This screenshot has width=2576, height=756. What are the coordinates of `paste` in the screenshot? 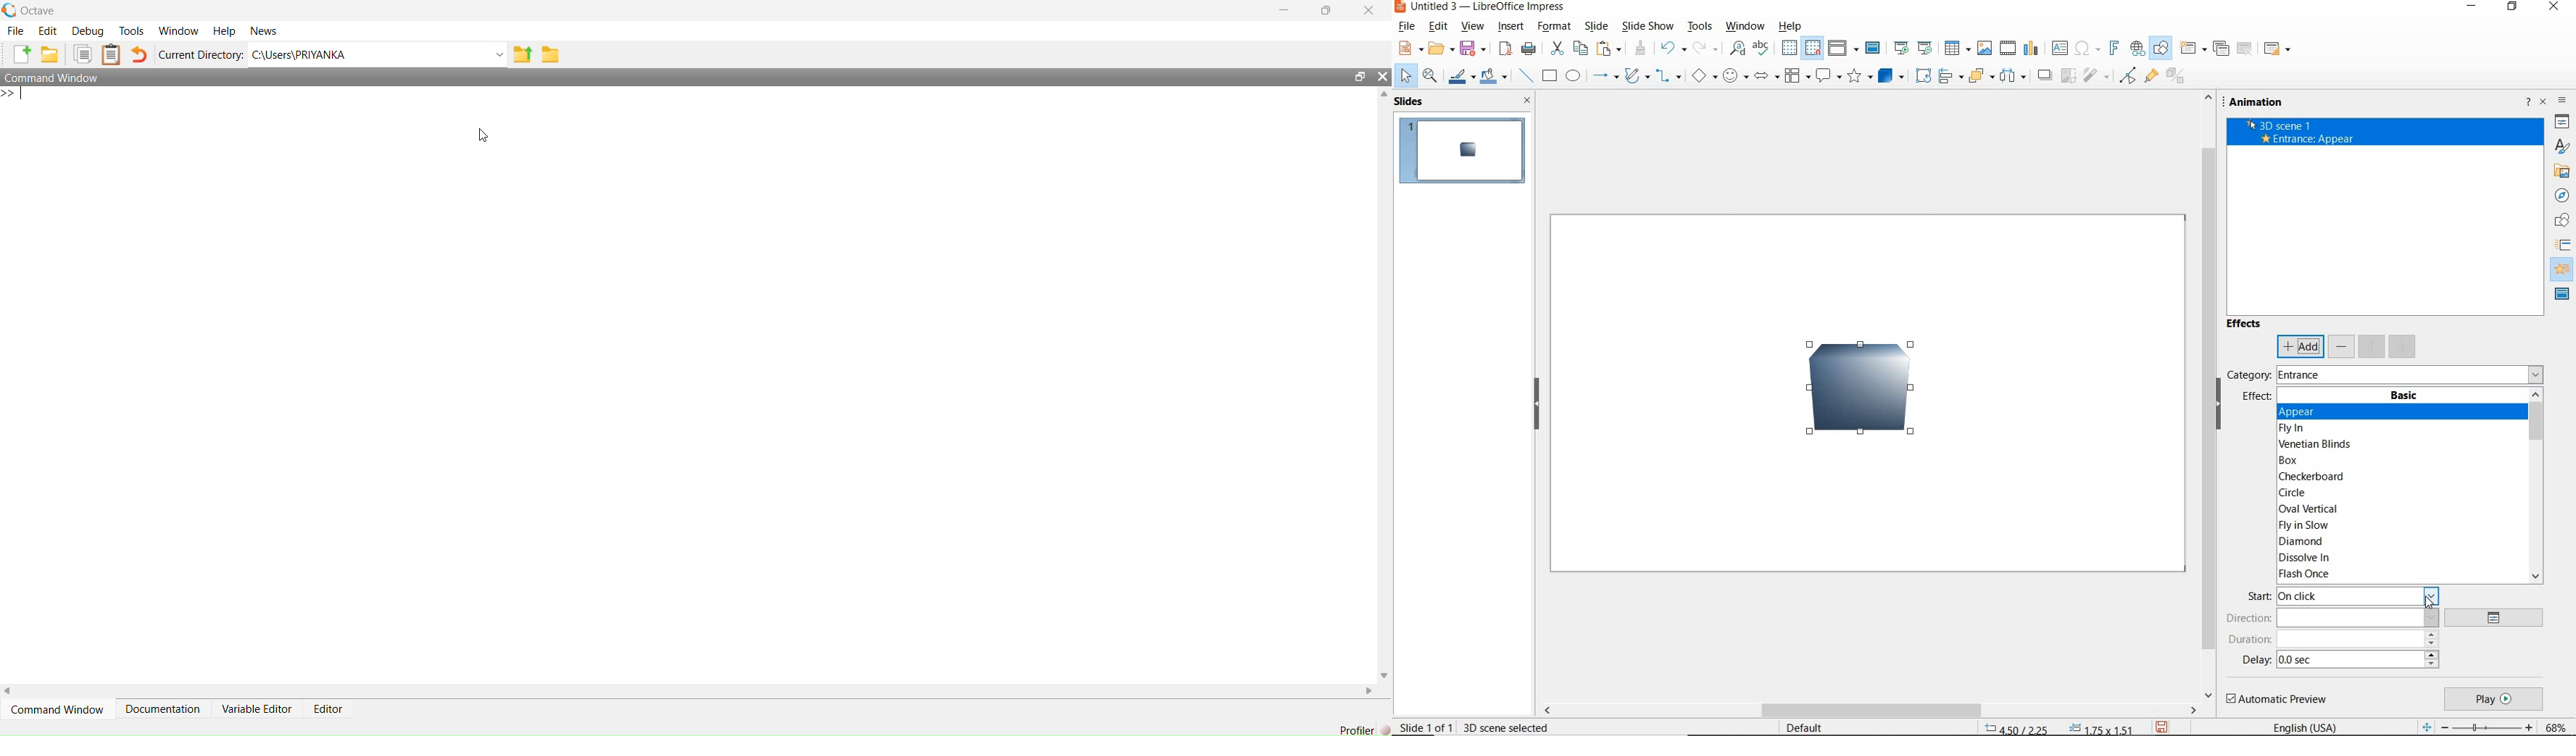 It's located at (1610, 47).